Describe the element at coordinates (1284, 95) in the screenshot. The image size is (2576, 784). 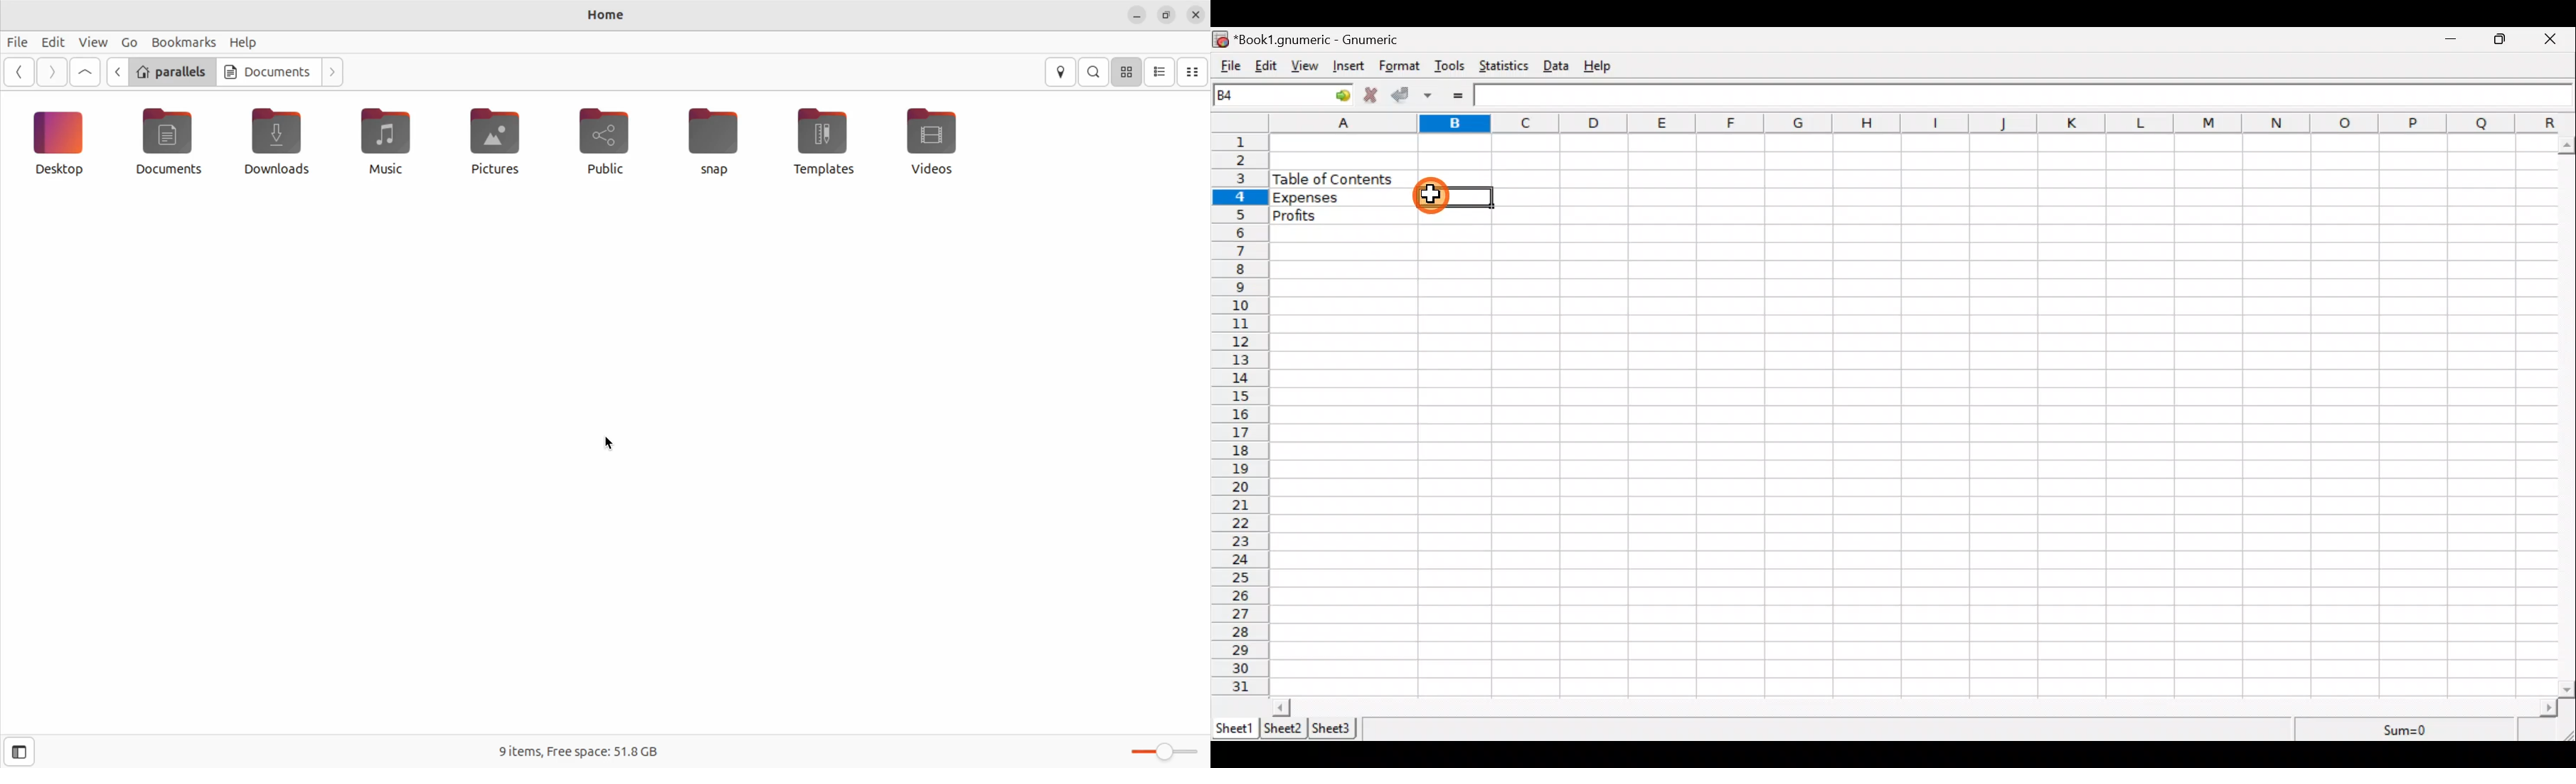
I see `Cell name` at that location.